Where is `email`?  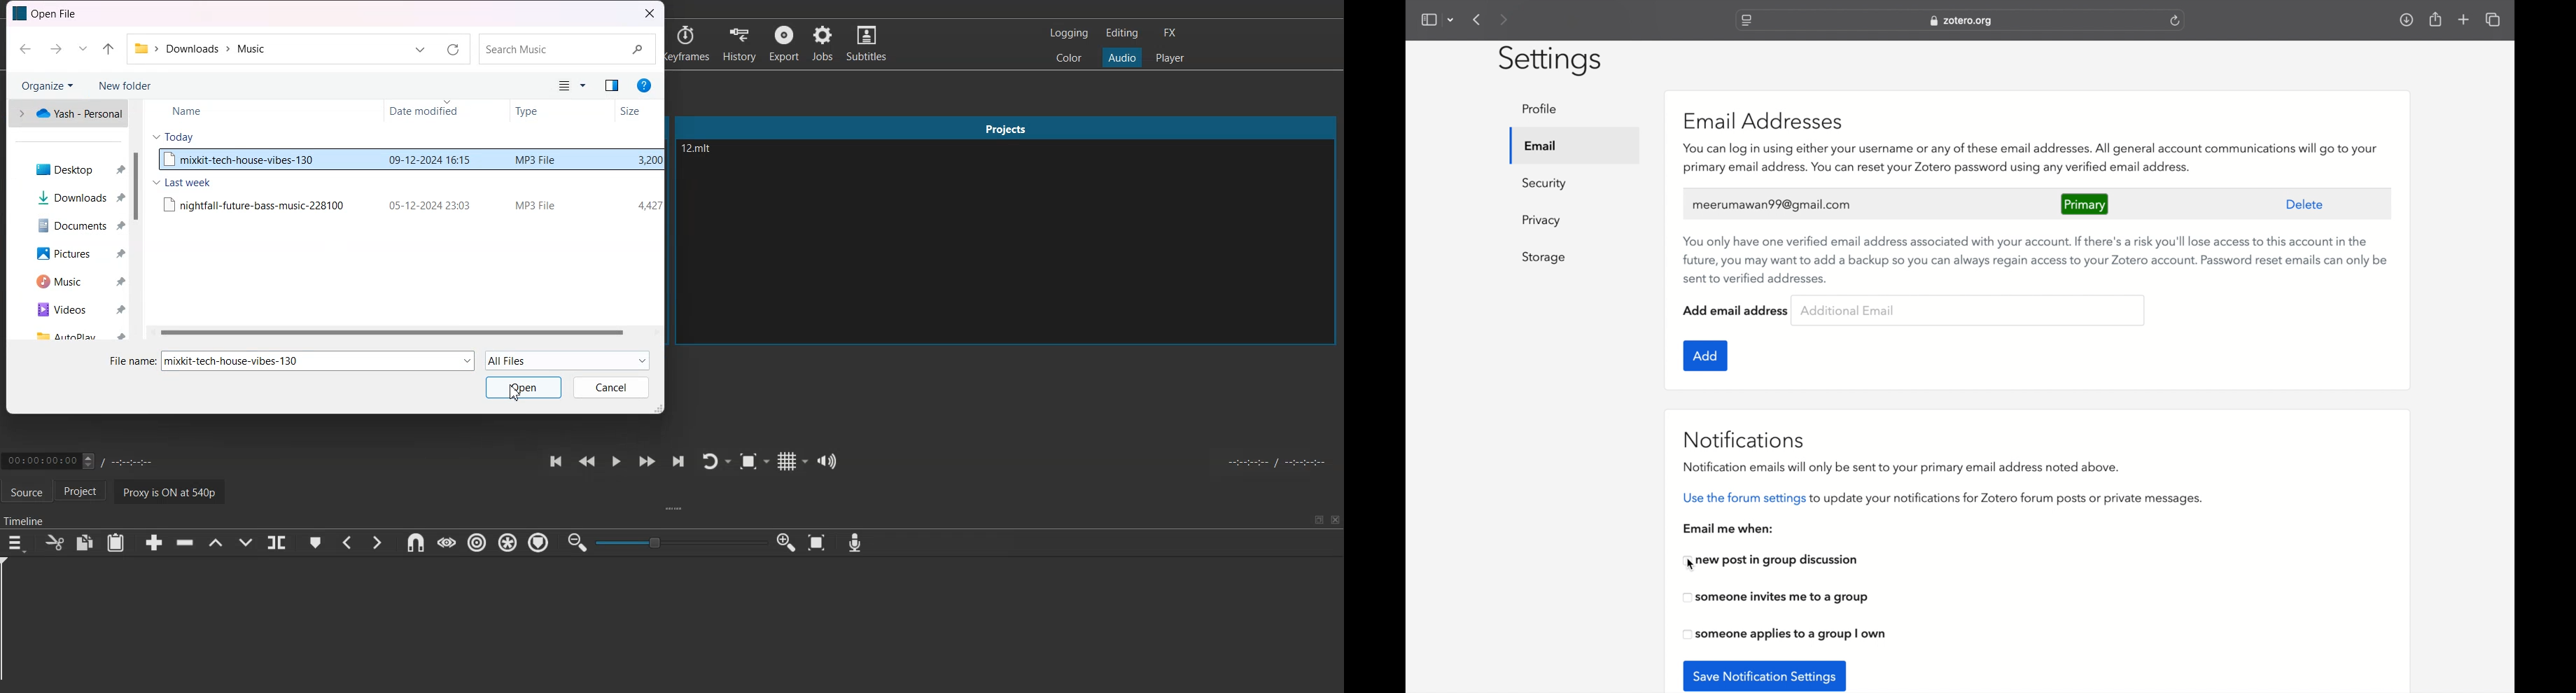 email is located at coordinates (1541, 146).